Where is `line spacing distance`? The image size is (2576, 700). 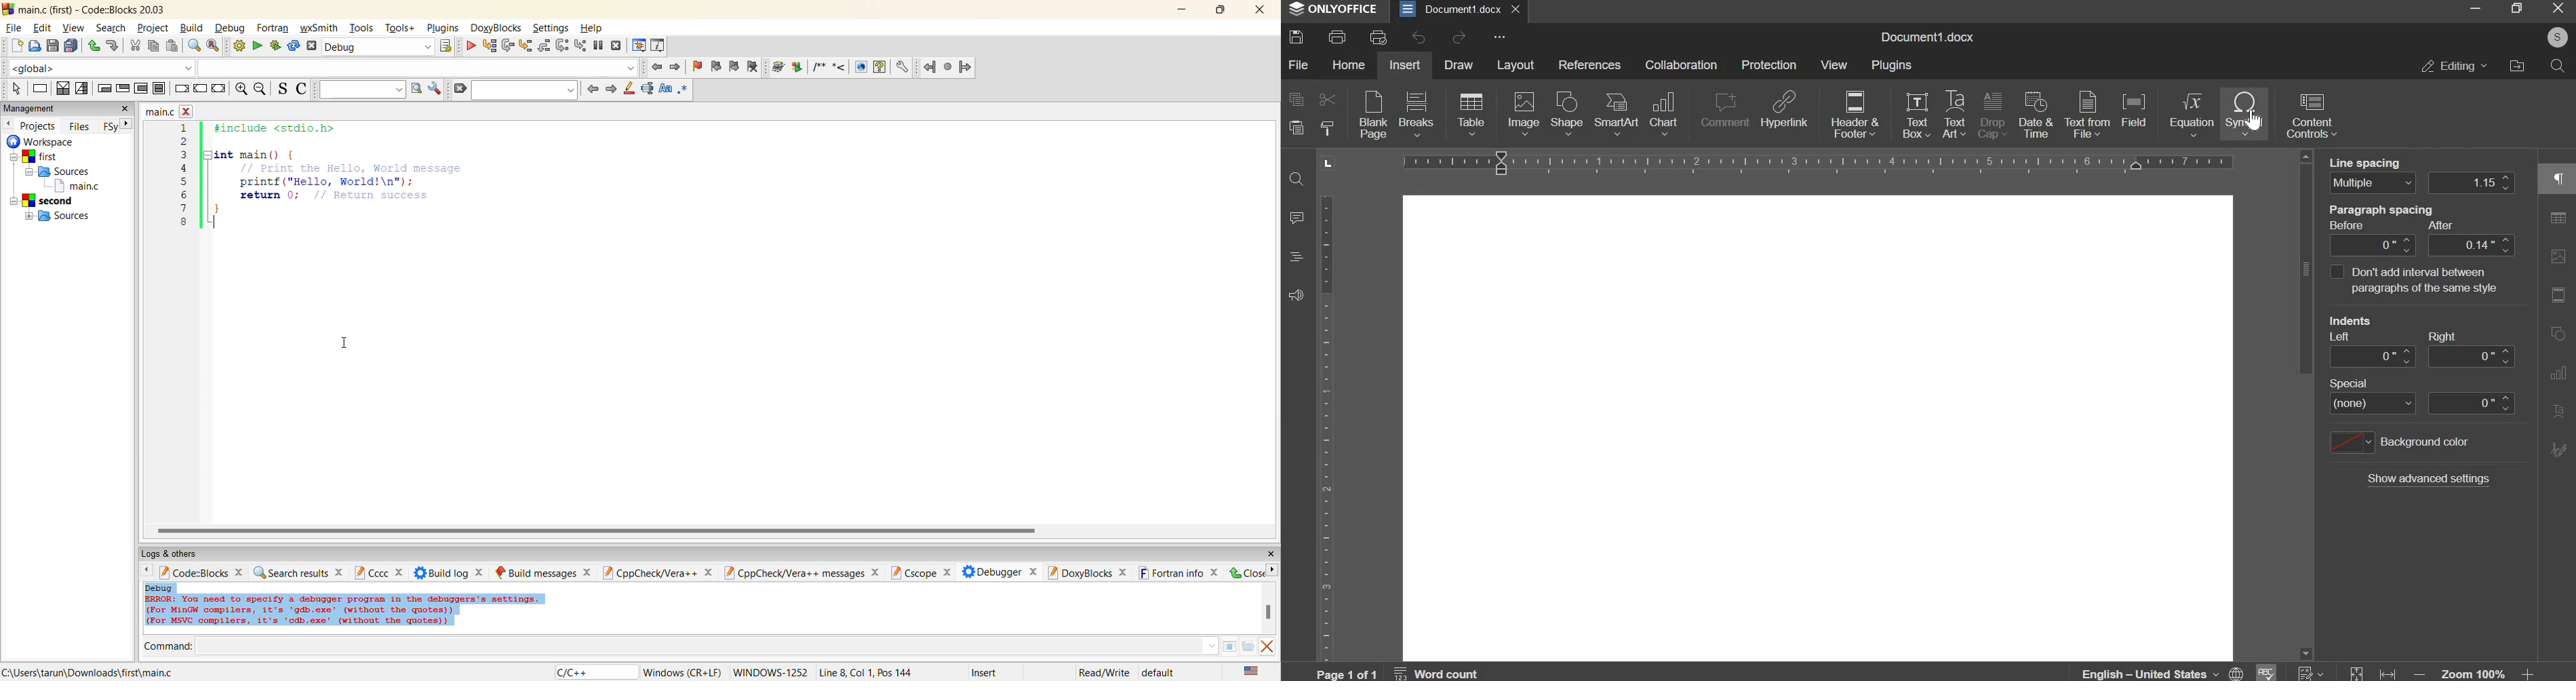
line spacing distance is located at coordinates (2472, 182).